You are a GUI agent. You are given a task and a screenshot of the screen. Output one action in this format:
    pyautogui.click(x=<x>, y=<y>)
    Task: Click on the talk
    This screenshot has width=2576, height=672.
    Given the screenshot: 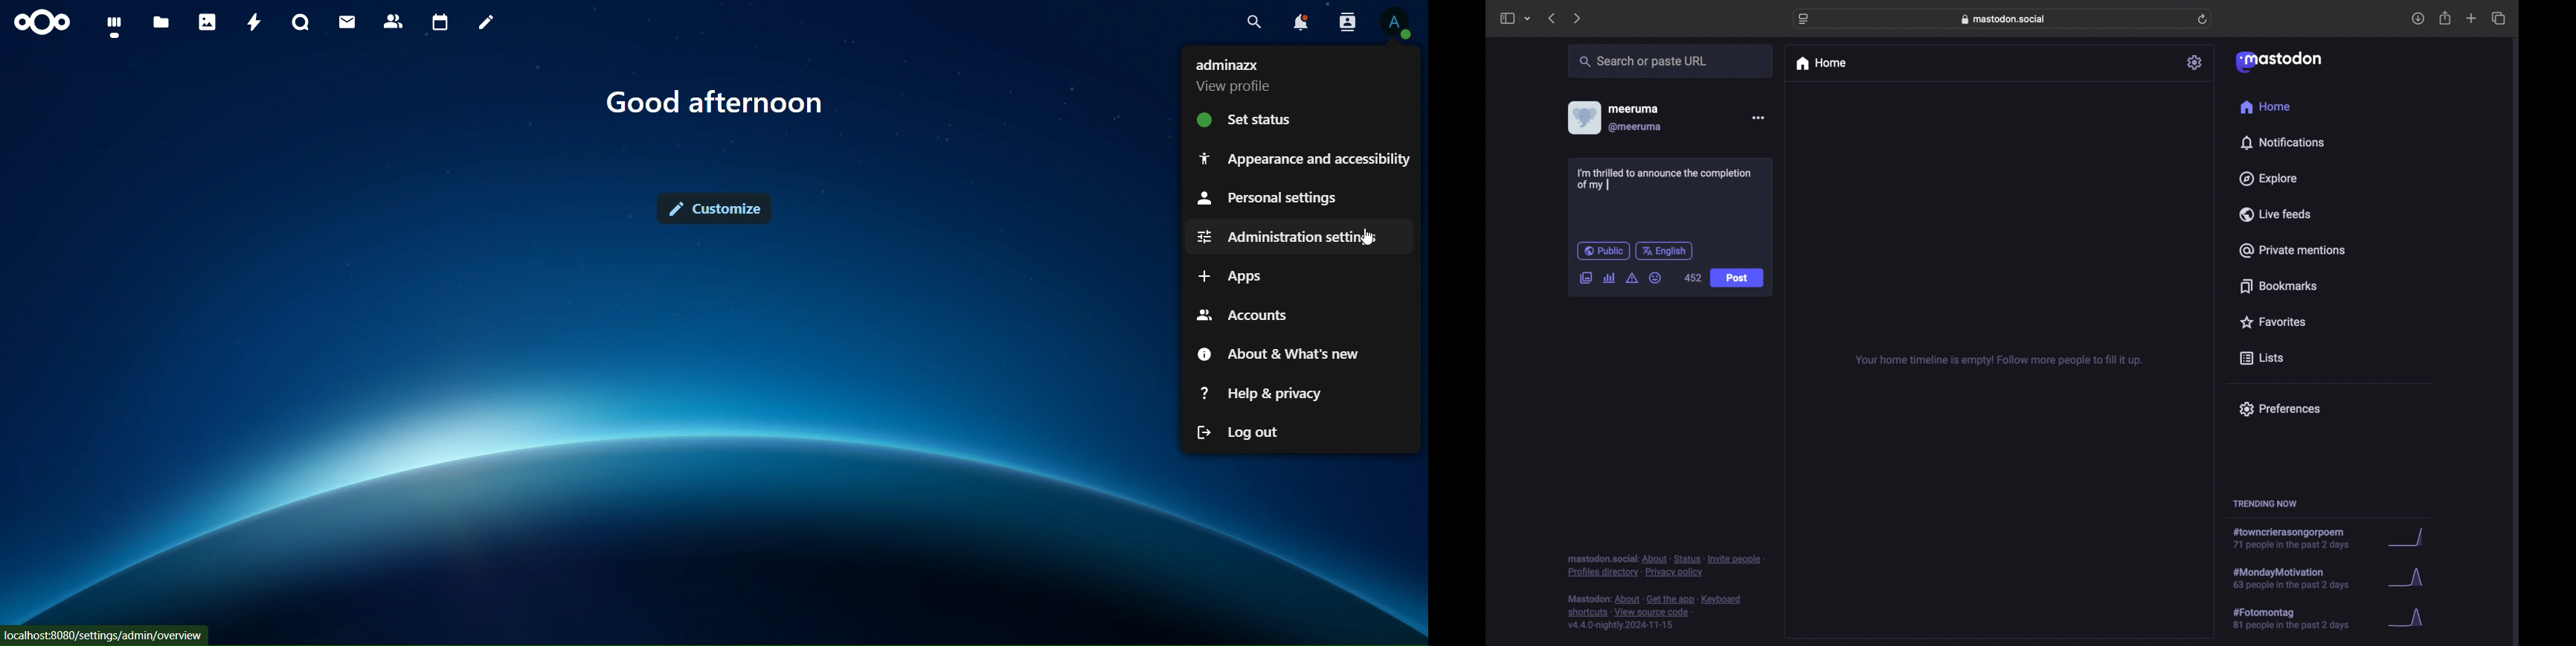 What is the action you would take?
    pyautogui.click(x=298, y=24)
    